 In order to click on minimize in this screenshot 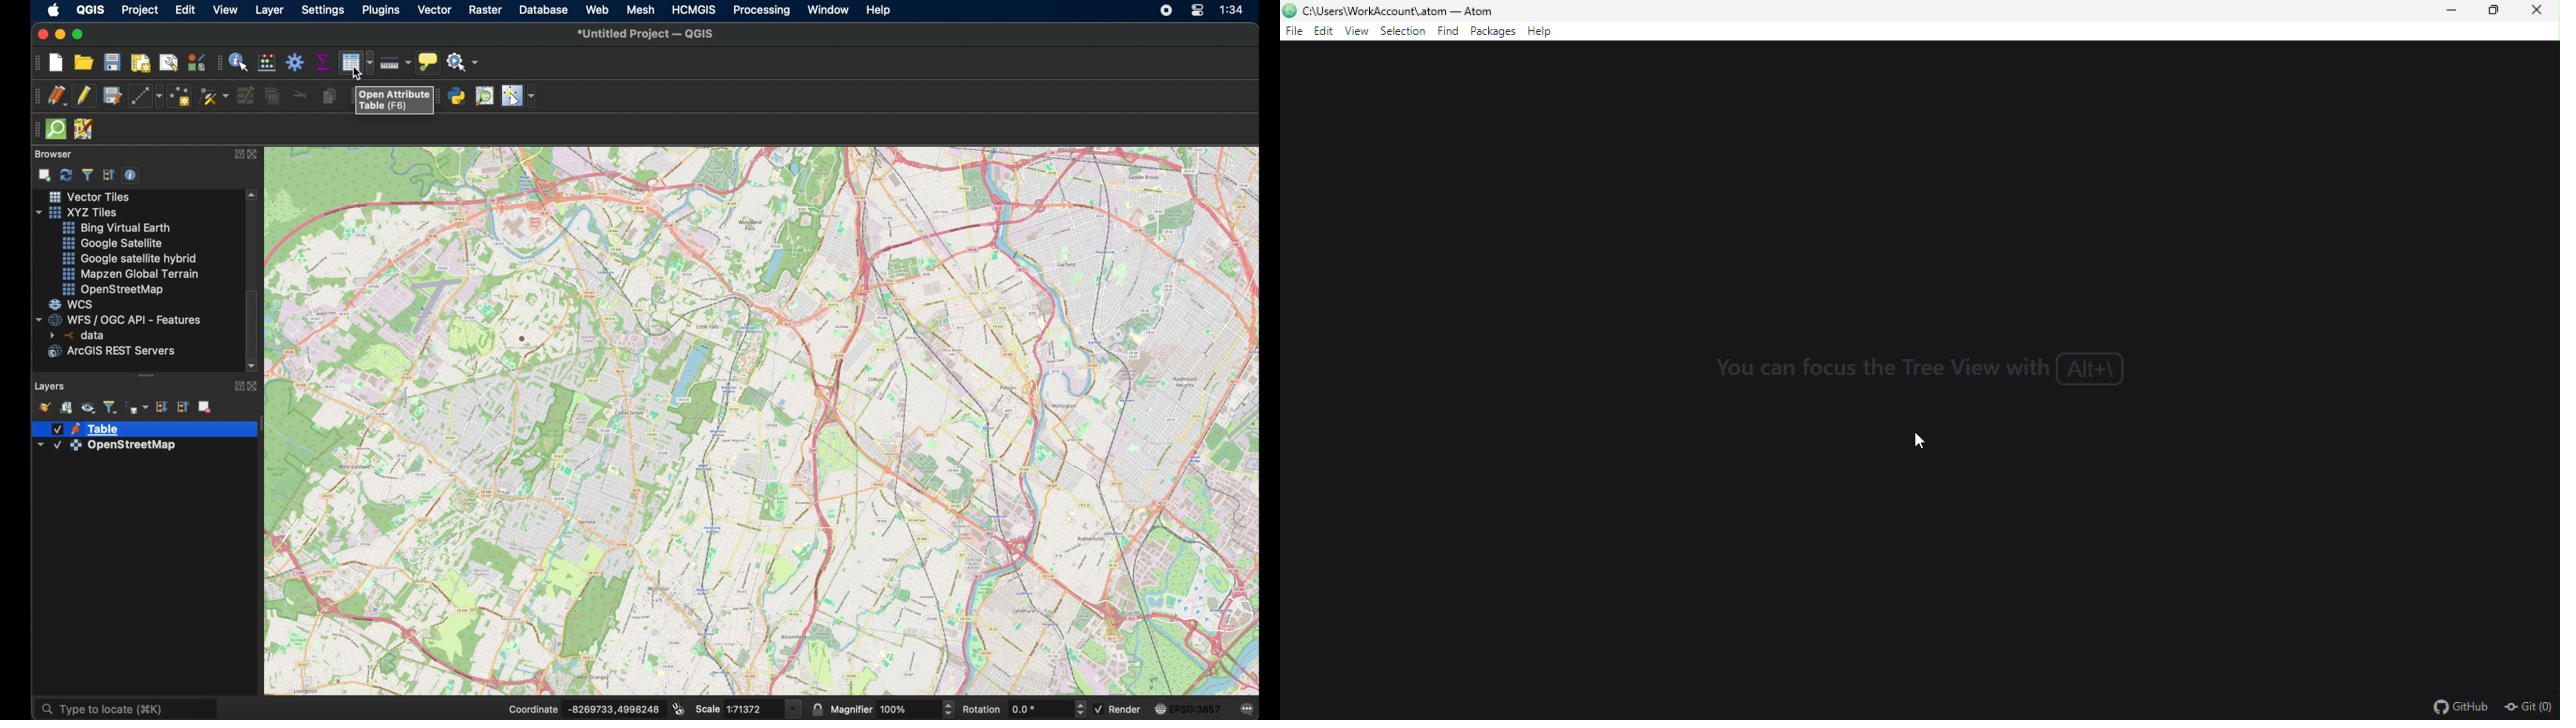, I will do `click(2456, 16)`.